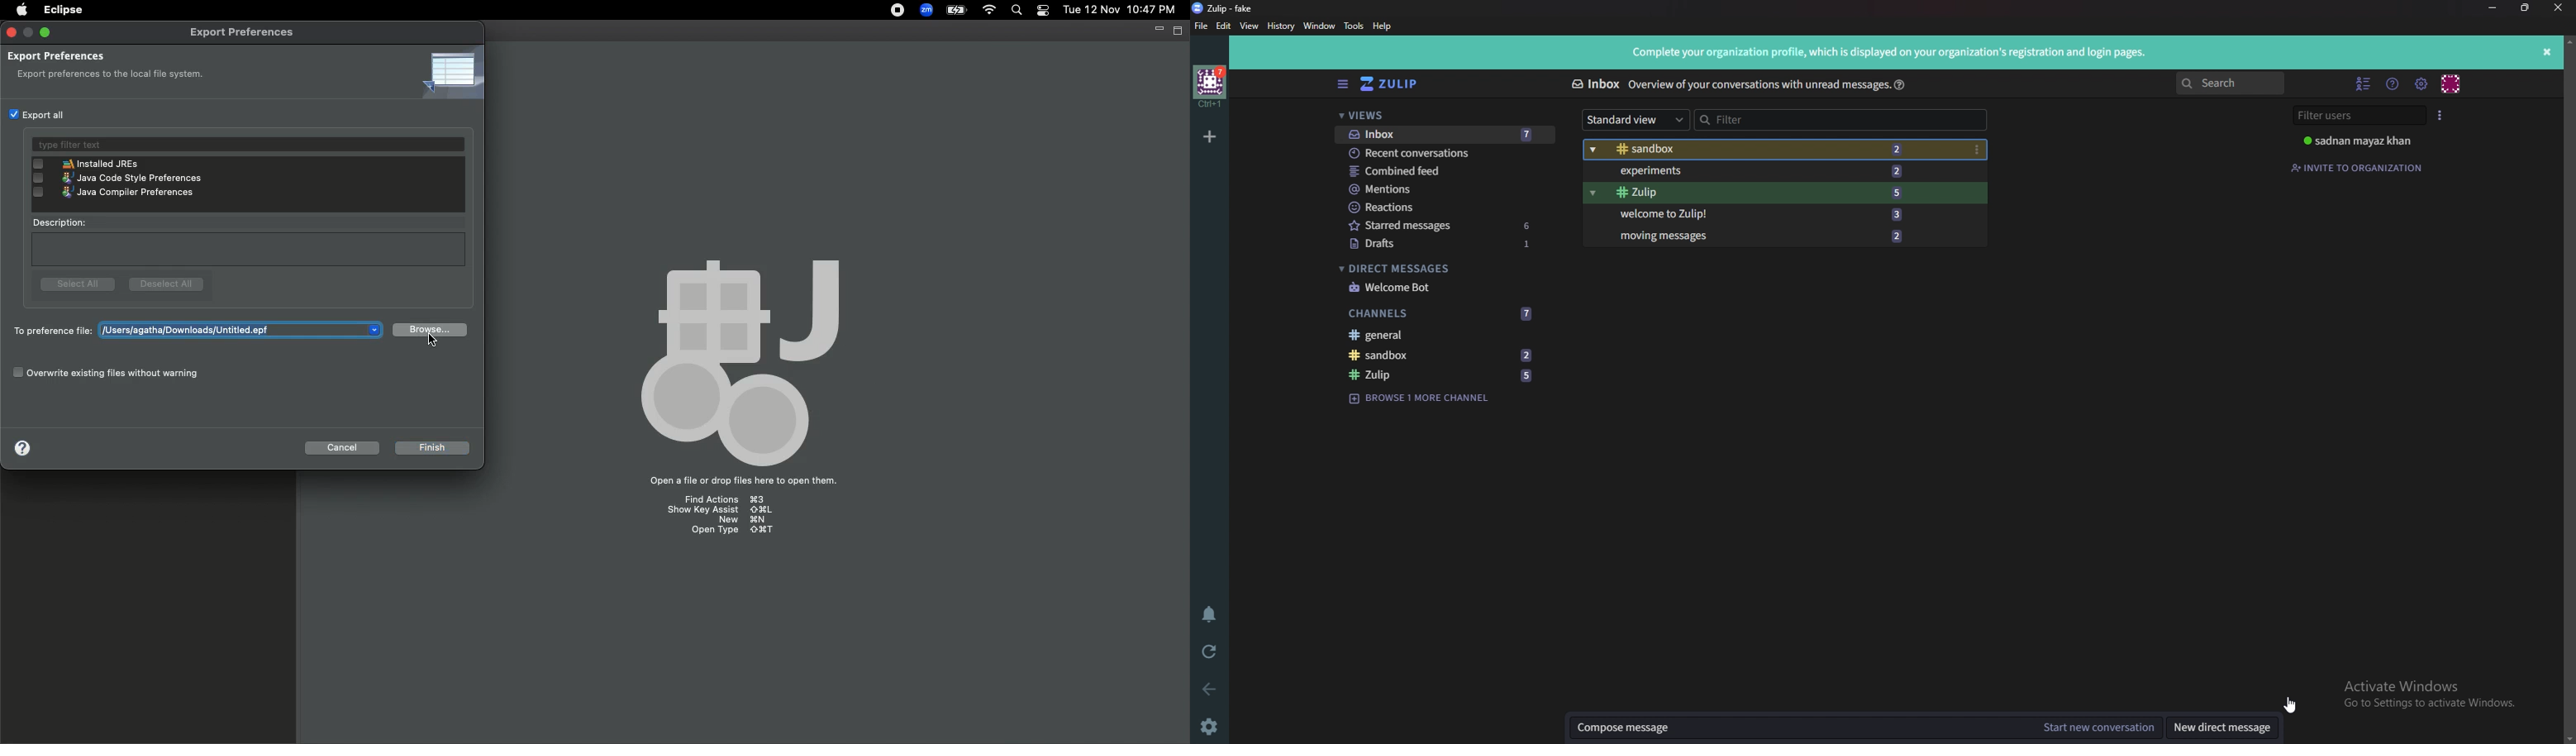  What do you see at coordinates (1213, 615) in the screenshot?
I see `Enable do not disturb` at bounding box center [1213, 615].